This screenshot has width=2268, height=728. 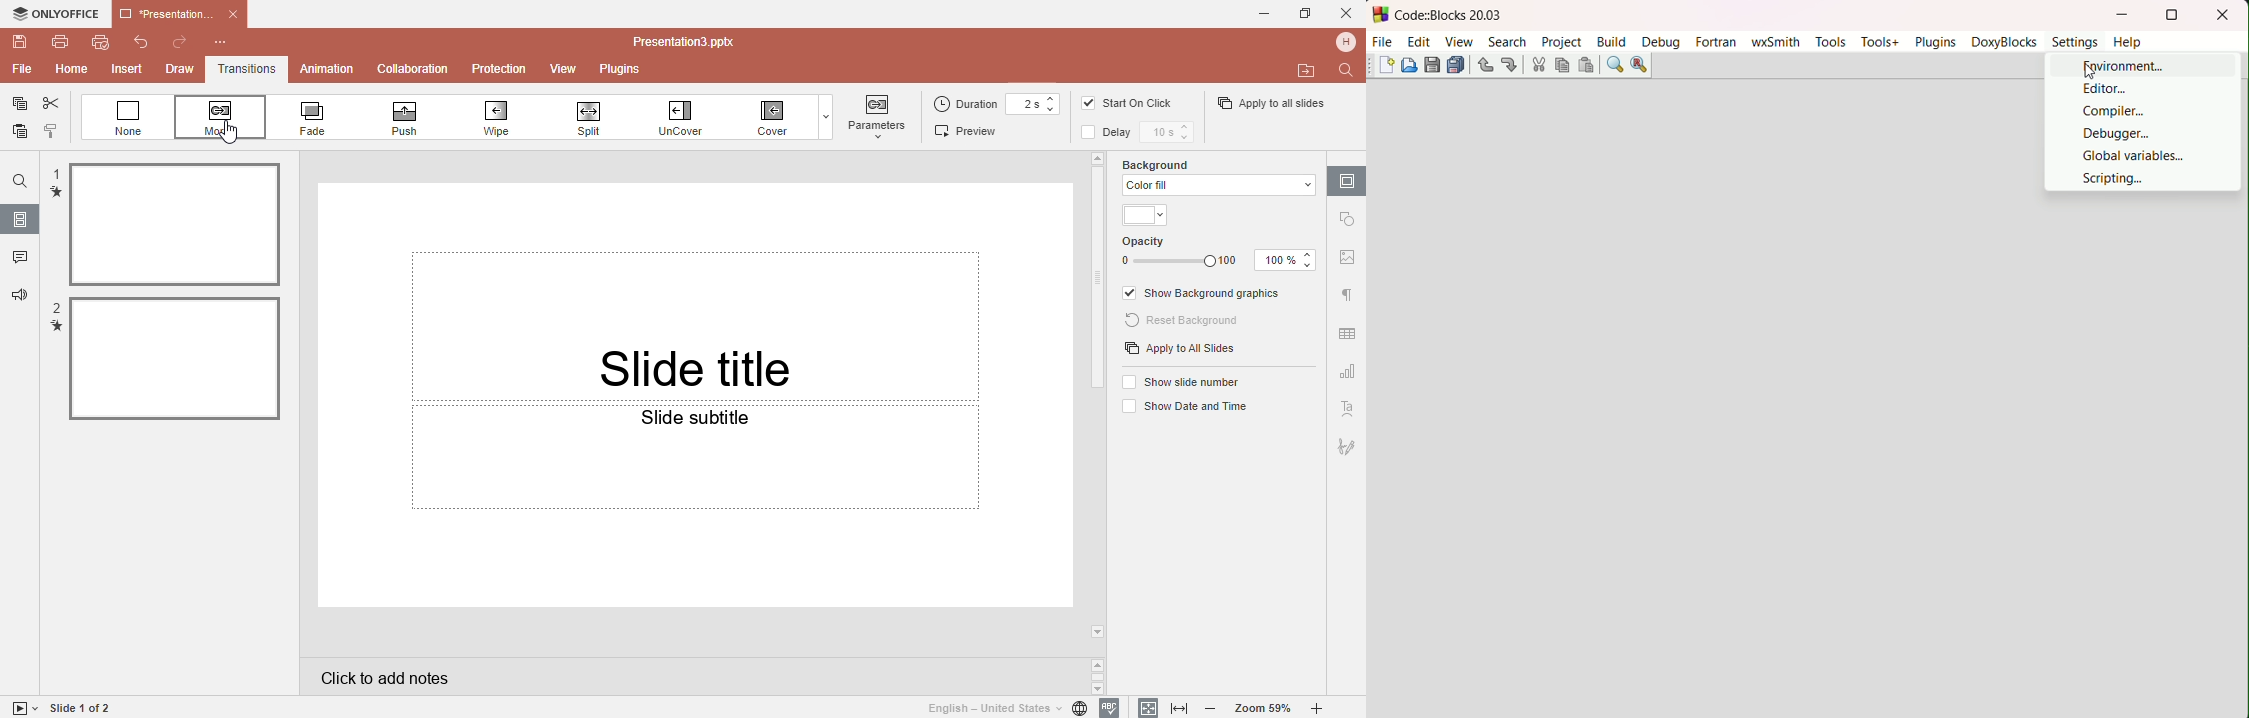 I want to click on paste, so click(x=1585, y=66).